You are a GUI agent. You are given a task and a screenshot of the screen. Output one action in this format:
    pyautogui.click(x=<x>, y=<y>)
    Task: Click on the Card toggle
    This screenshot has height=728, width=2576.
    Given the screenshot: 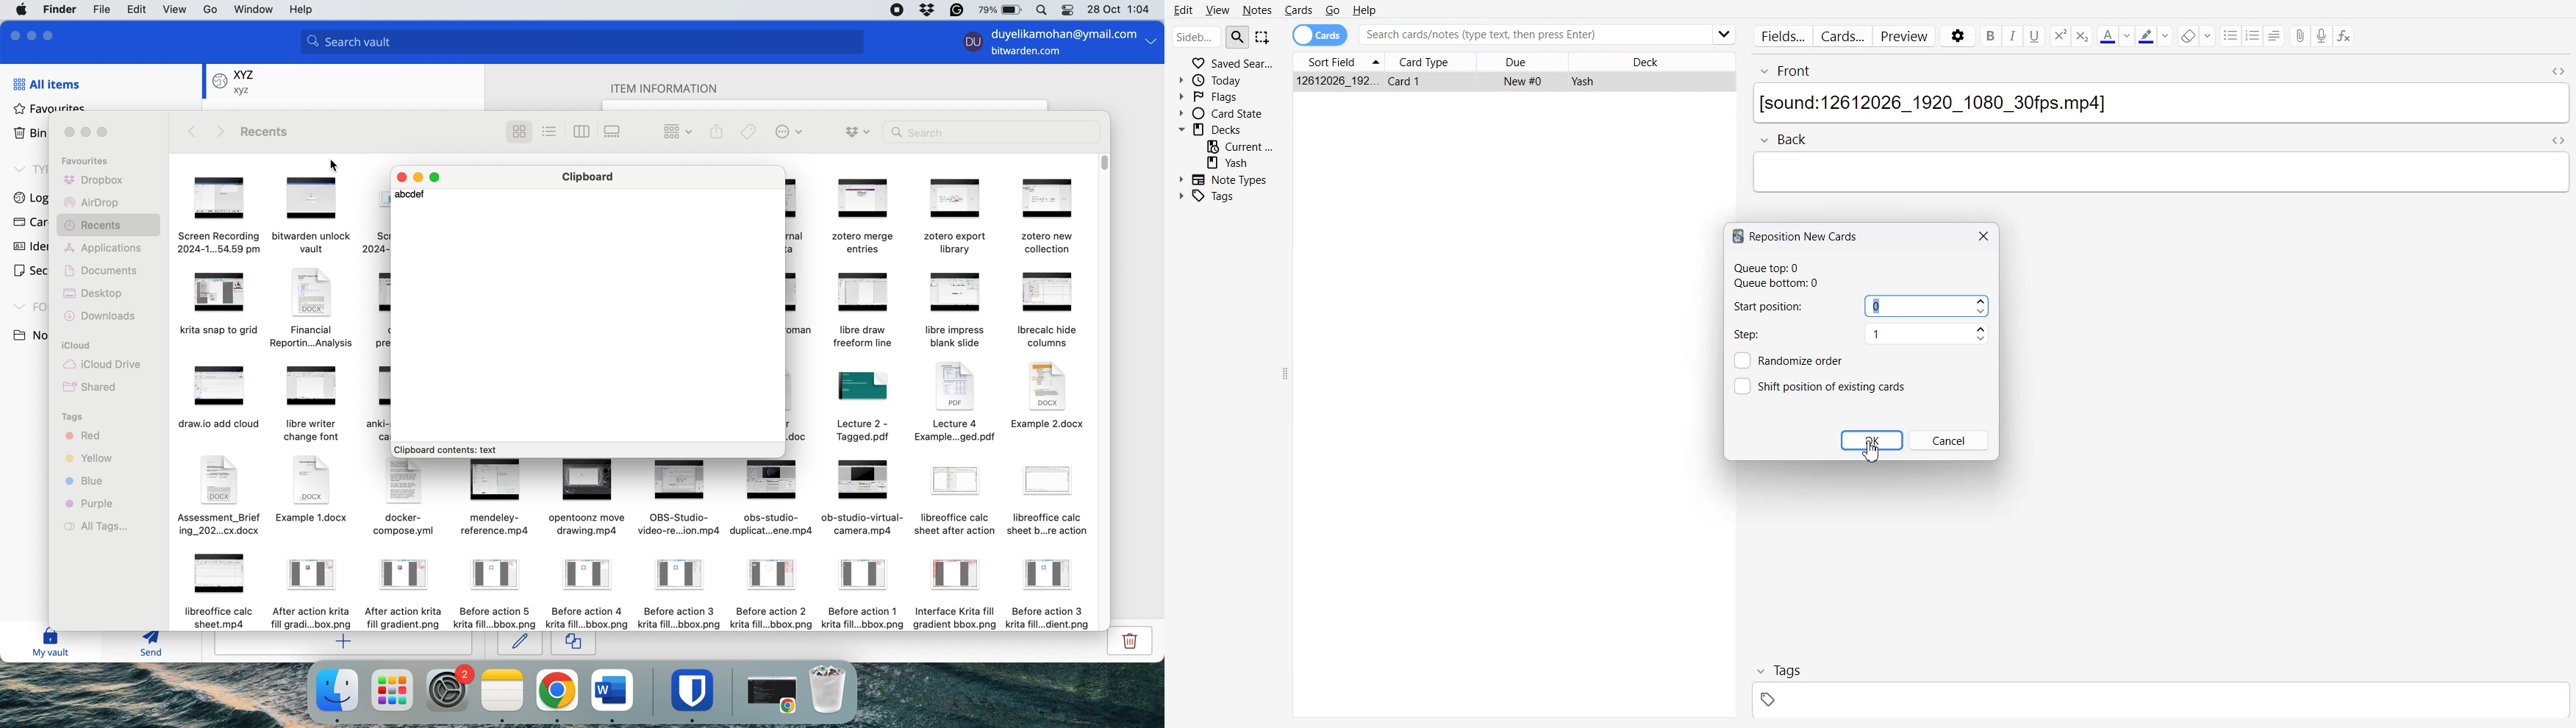 What is the action you would take?
    pyautogui.click(x=1320, y=34)
    